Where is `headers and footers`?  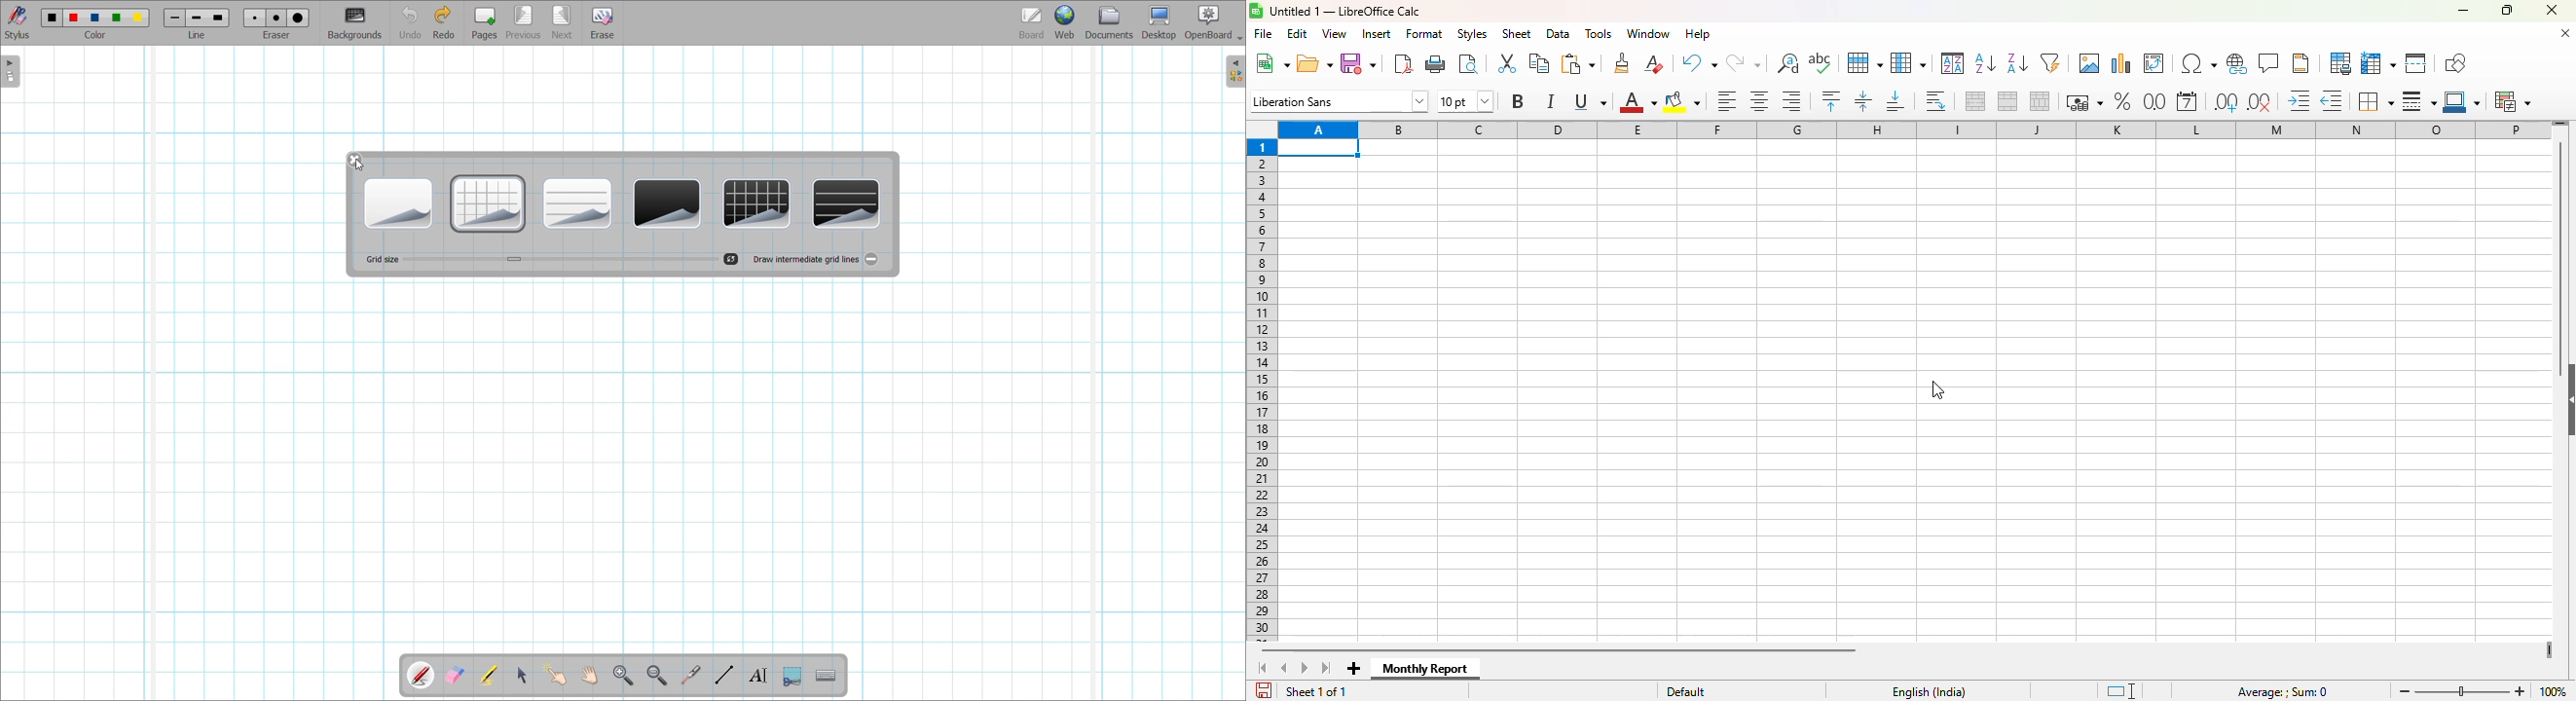 headers and footers is located at coordinates (2302, 63).